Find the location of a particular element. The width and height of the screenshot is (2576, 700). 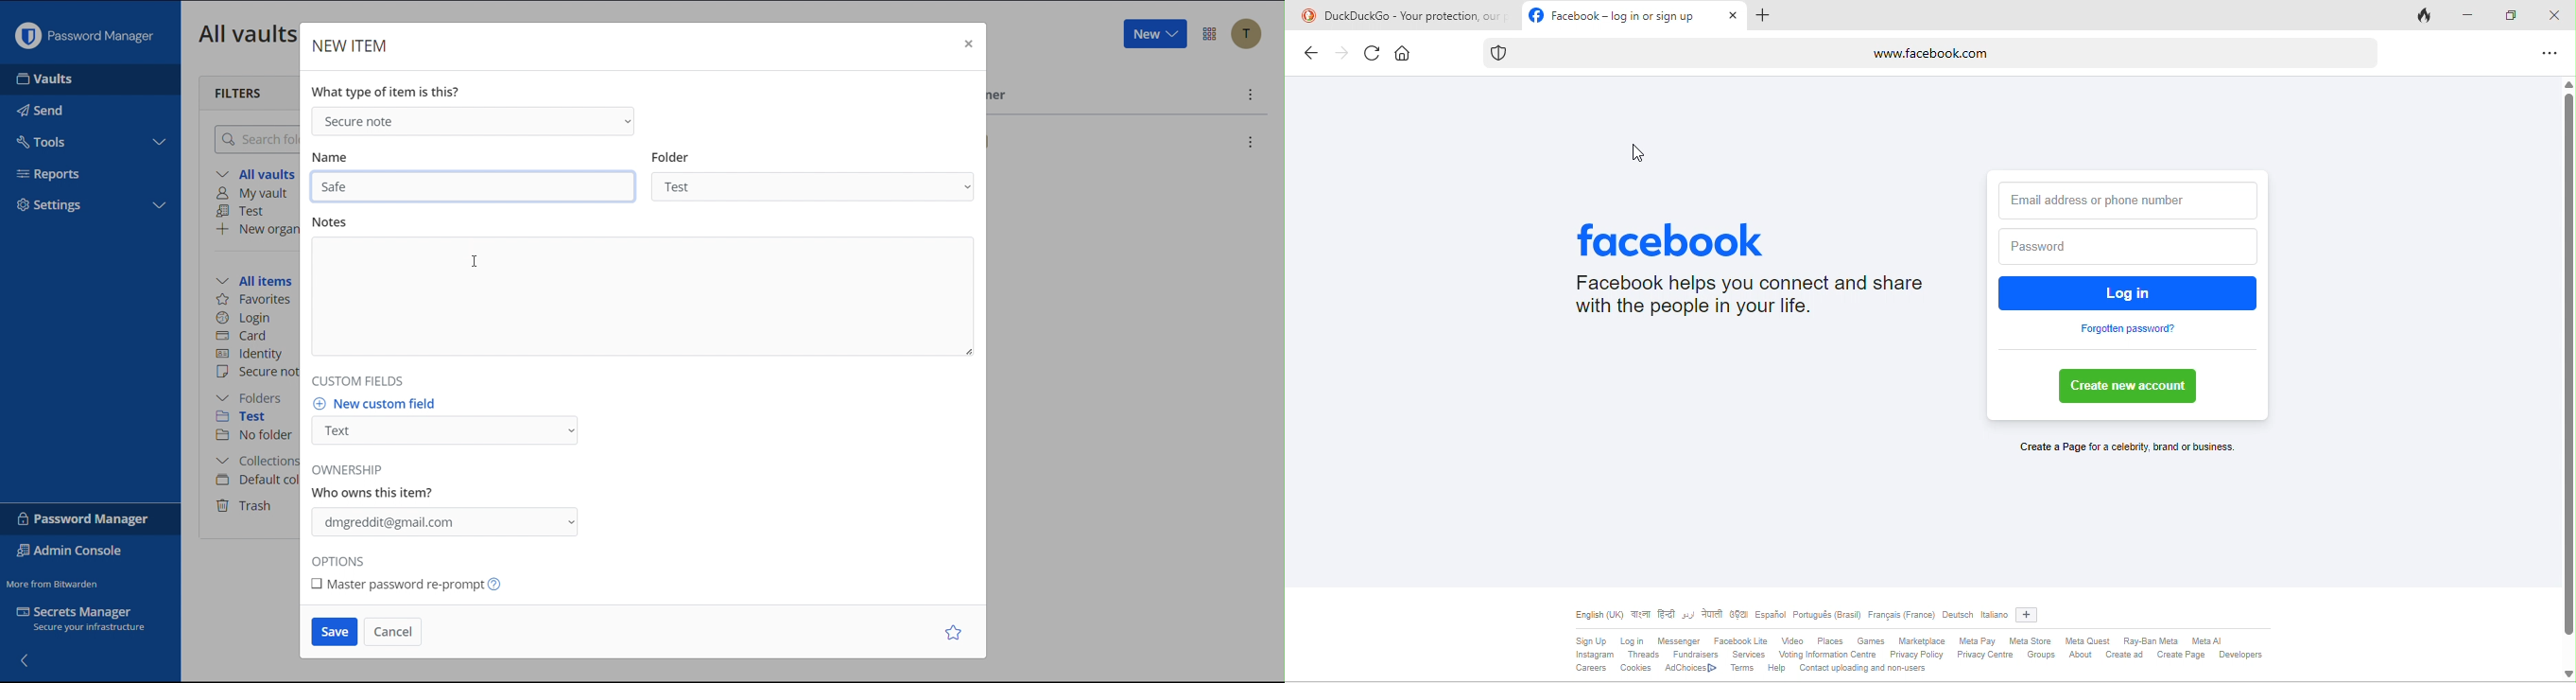

All items is located at coordinates (259, 279).